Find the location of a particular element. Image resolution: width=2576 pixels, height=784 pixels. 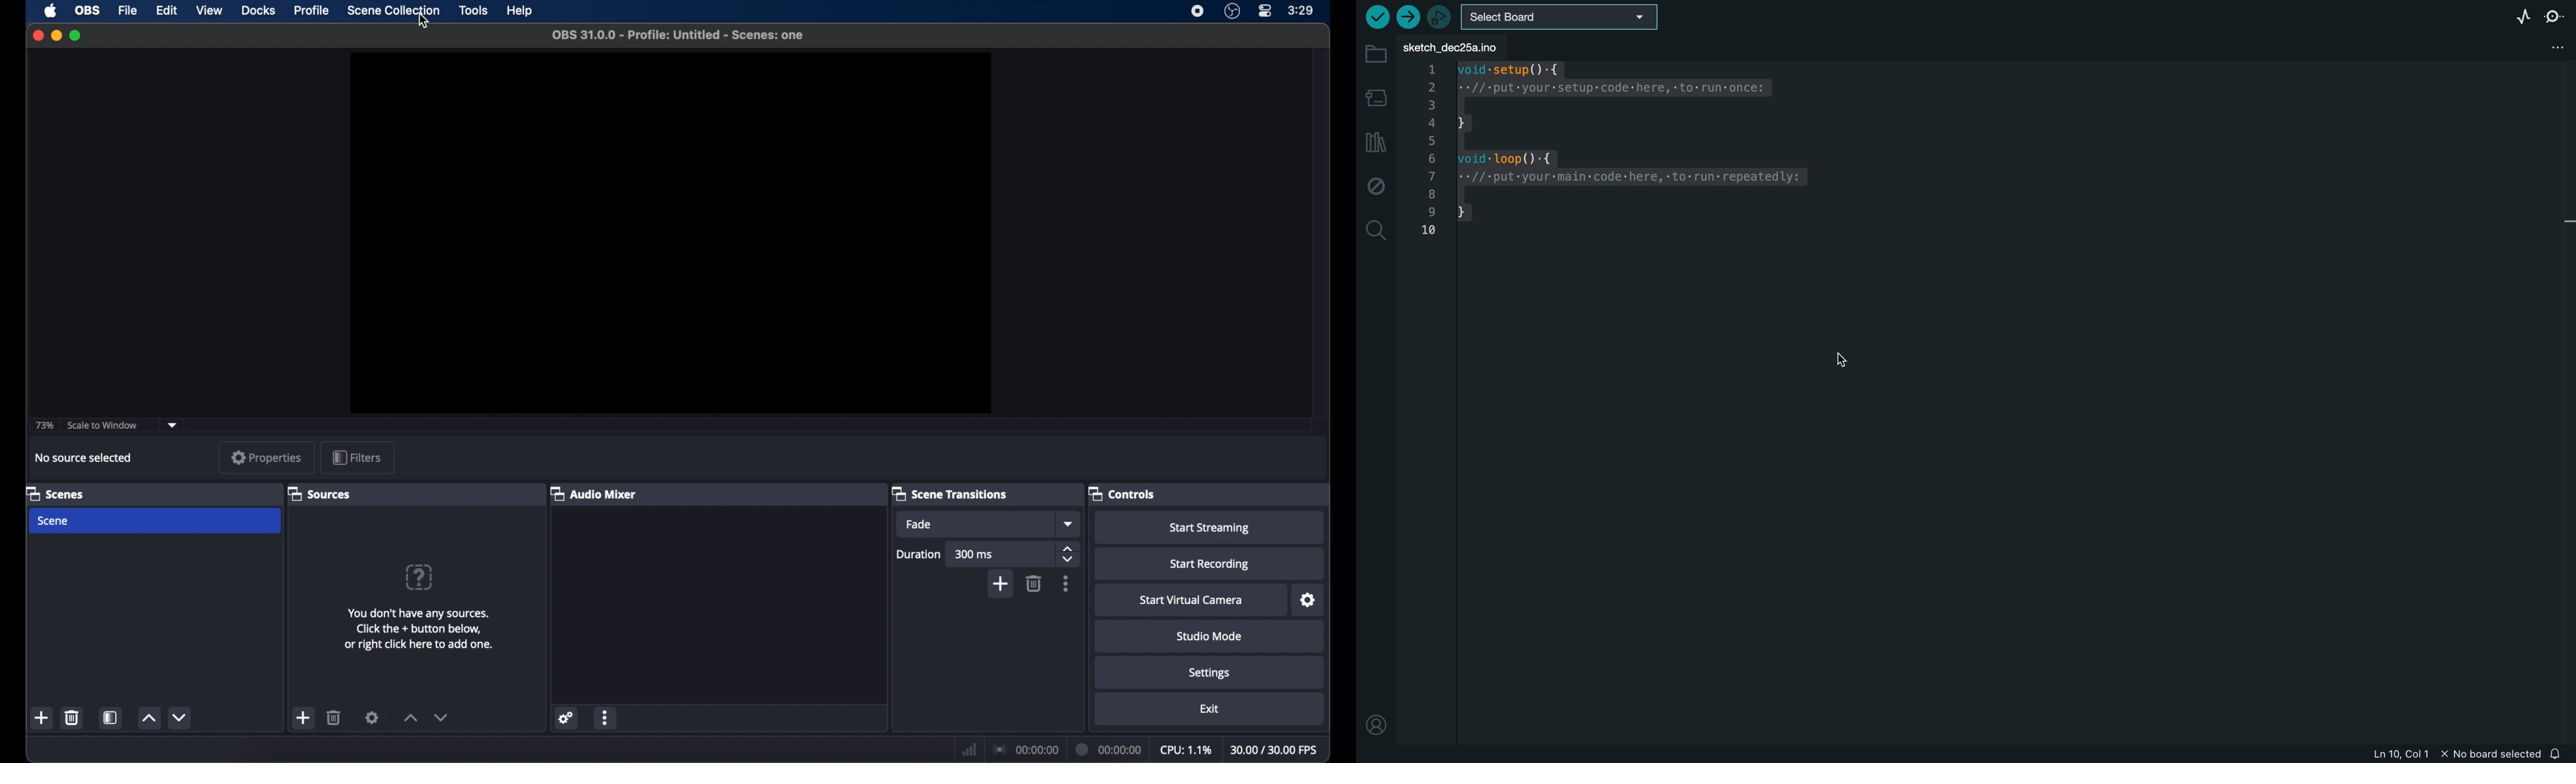

board  manager is located at coordinates (1377, 98).